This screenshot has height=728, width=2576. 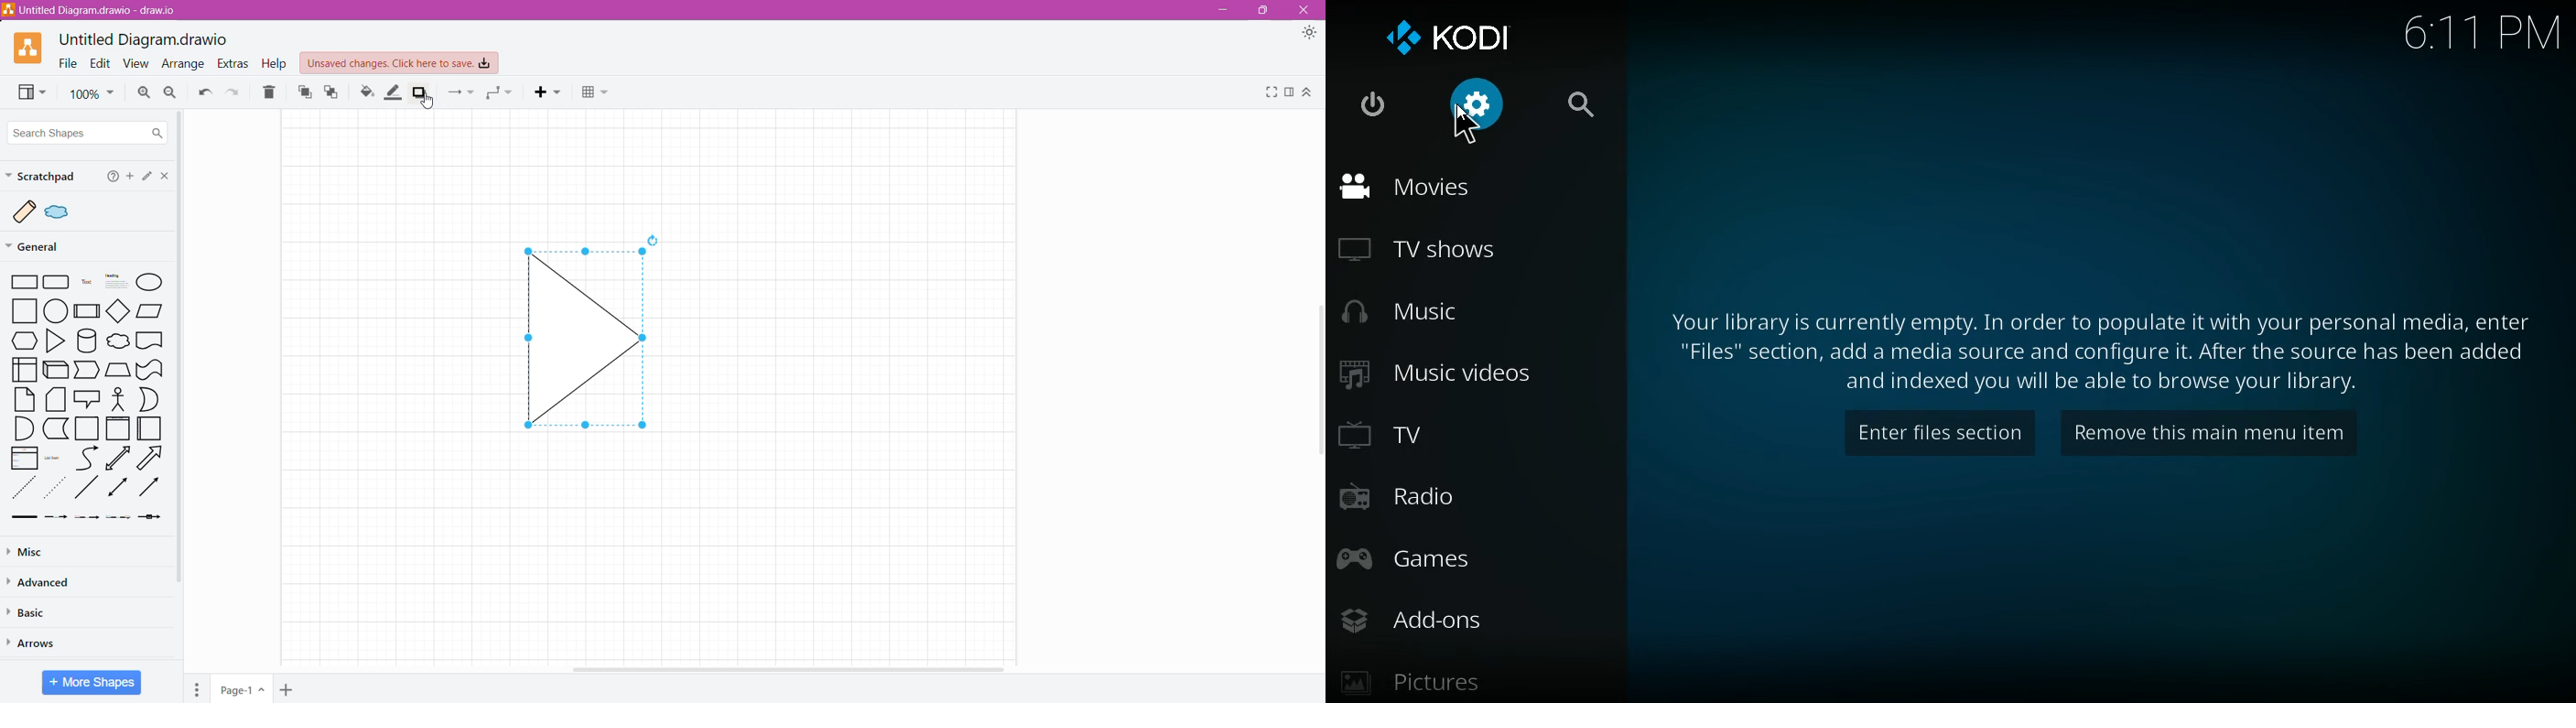 I want to click on File, so click(x=68, y=64).